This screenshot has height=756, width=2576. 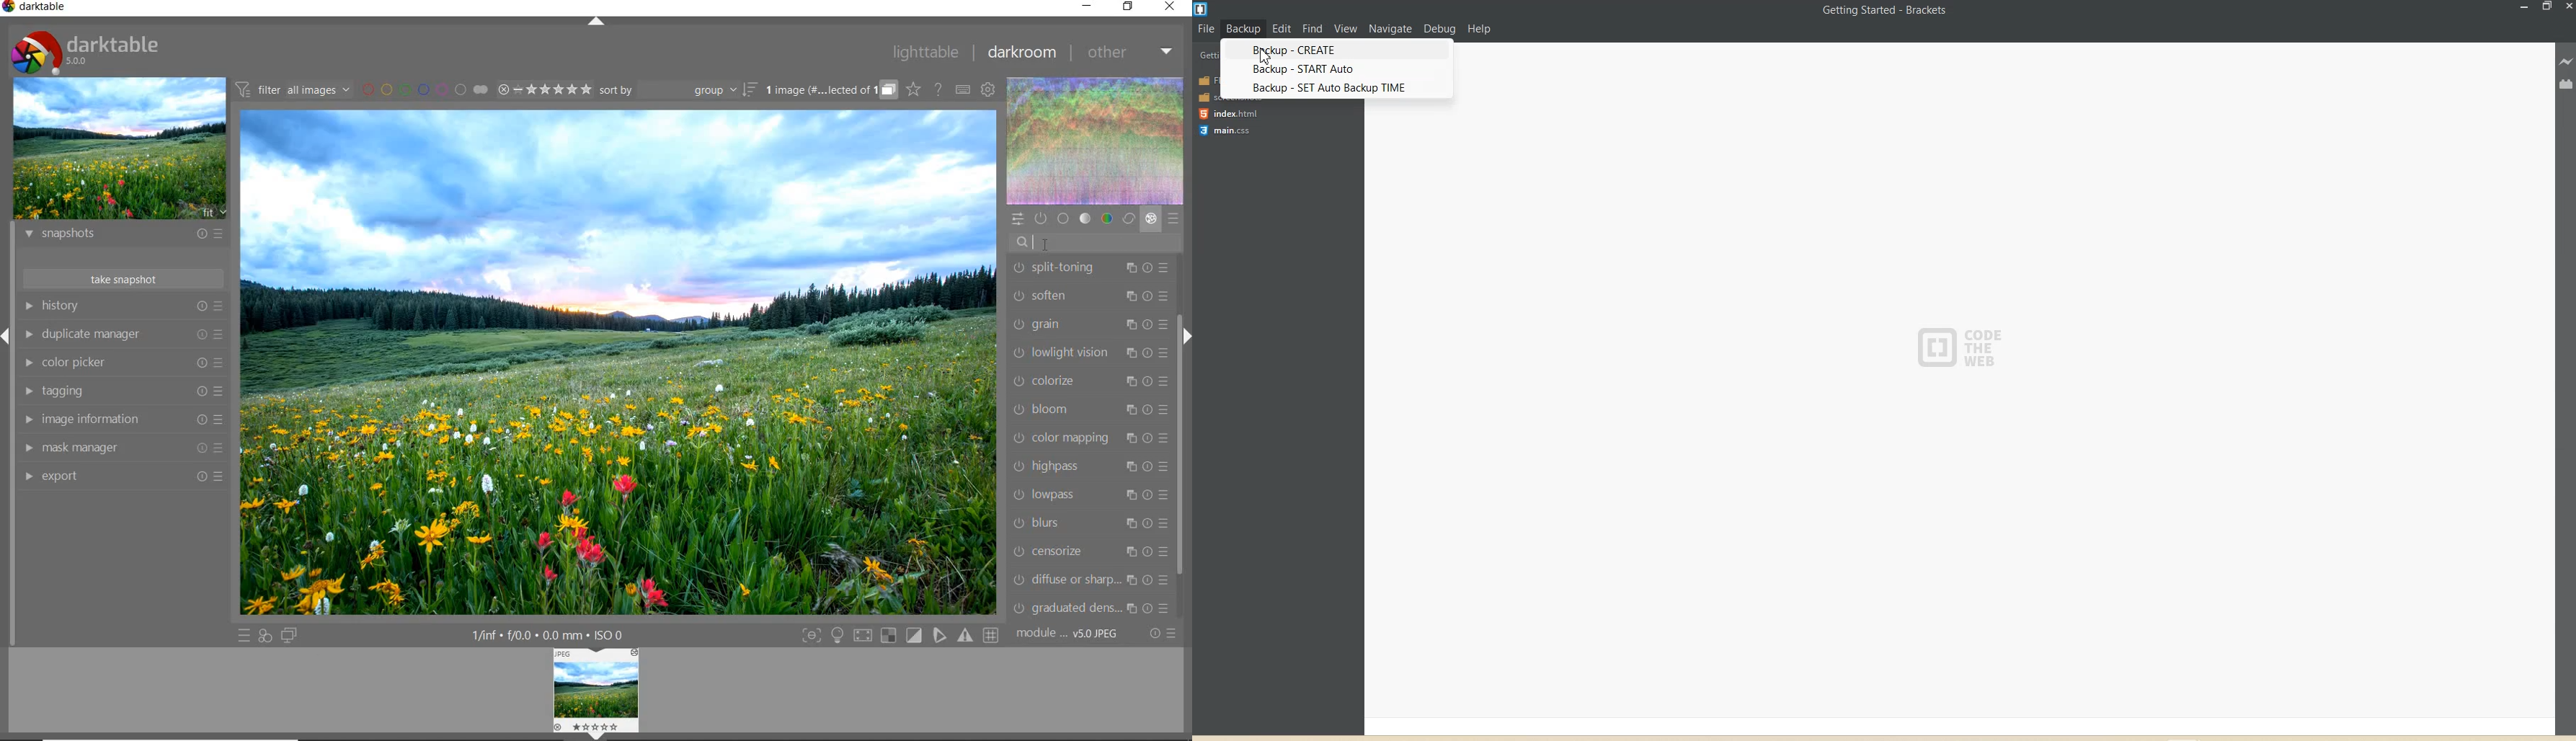 What do you see at coordinates (245, 636) in the screenshot?
I see `quick access to presets` at bounding box center [245, 636].